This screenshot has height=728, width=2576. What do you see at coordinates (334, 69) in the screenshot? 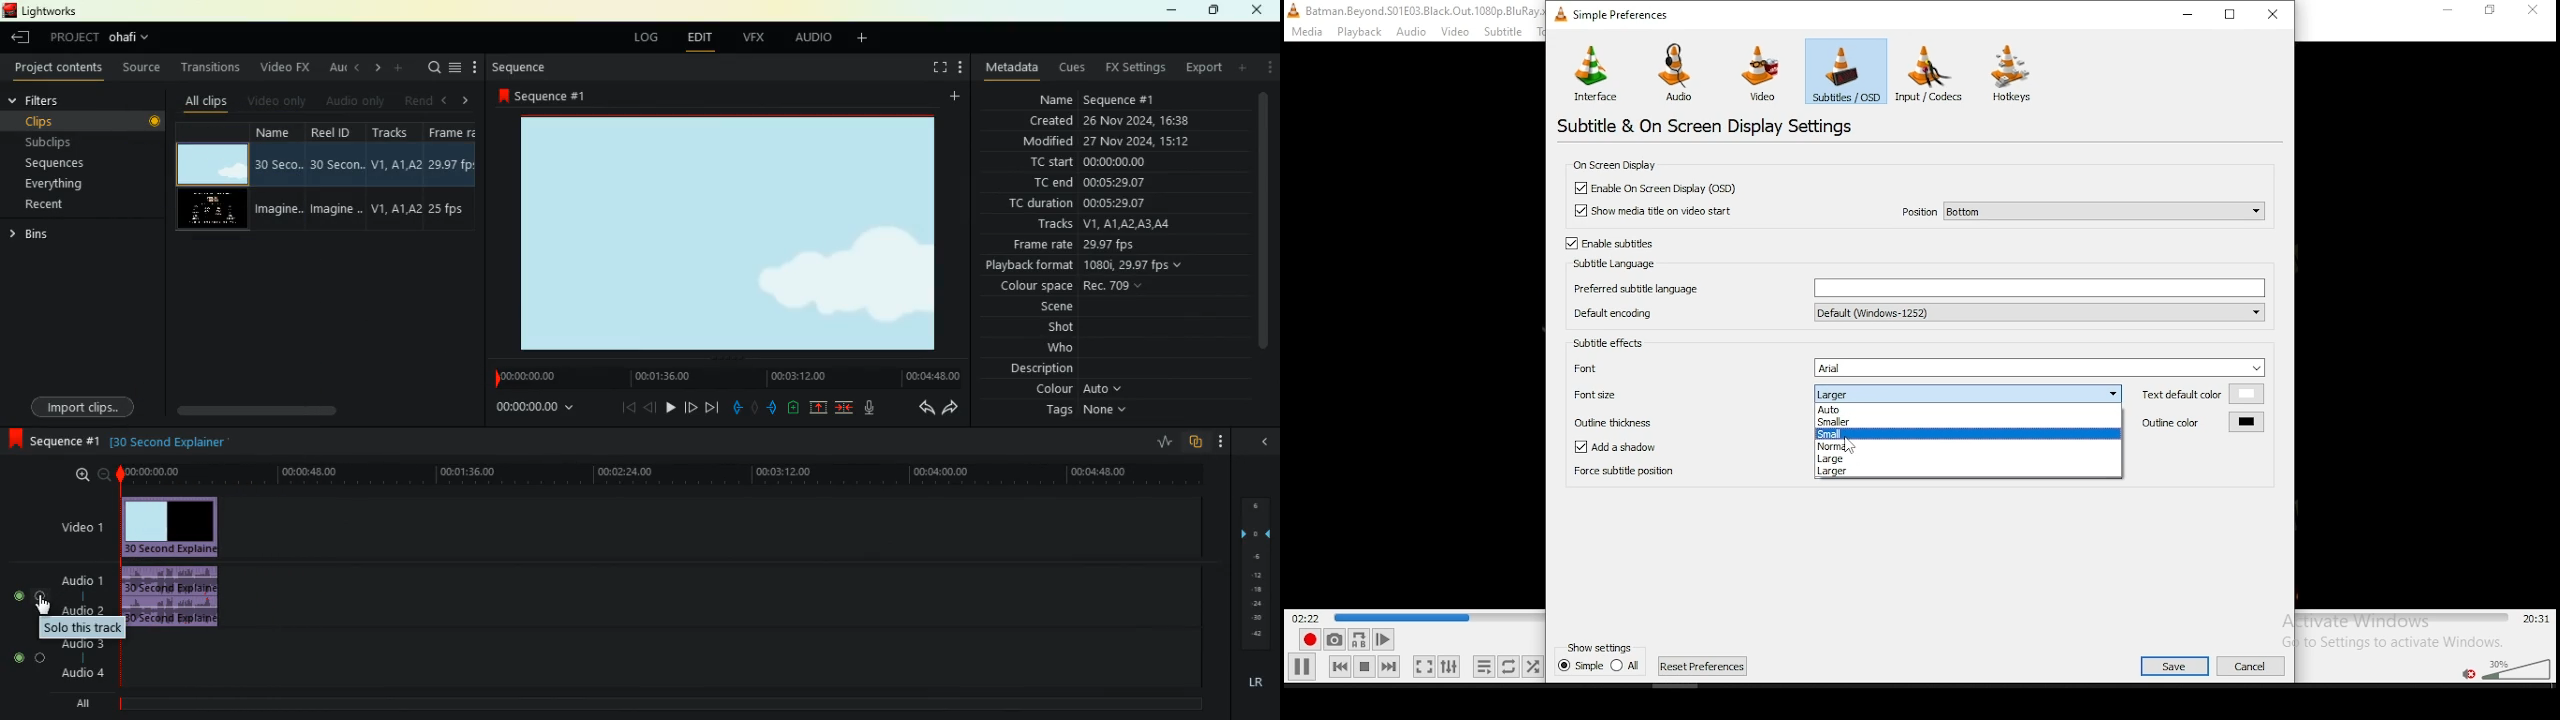
I see `au` at bounding box center [334, 69].